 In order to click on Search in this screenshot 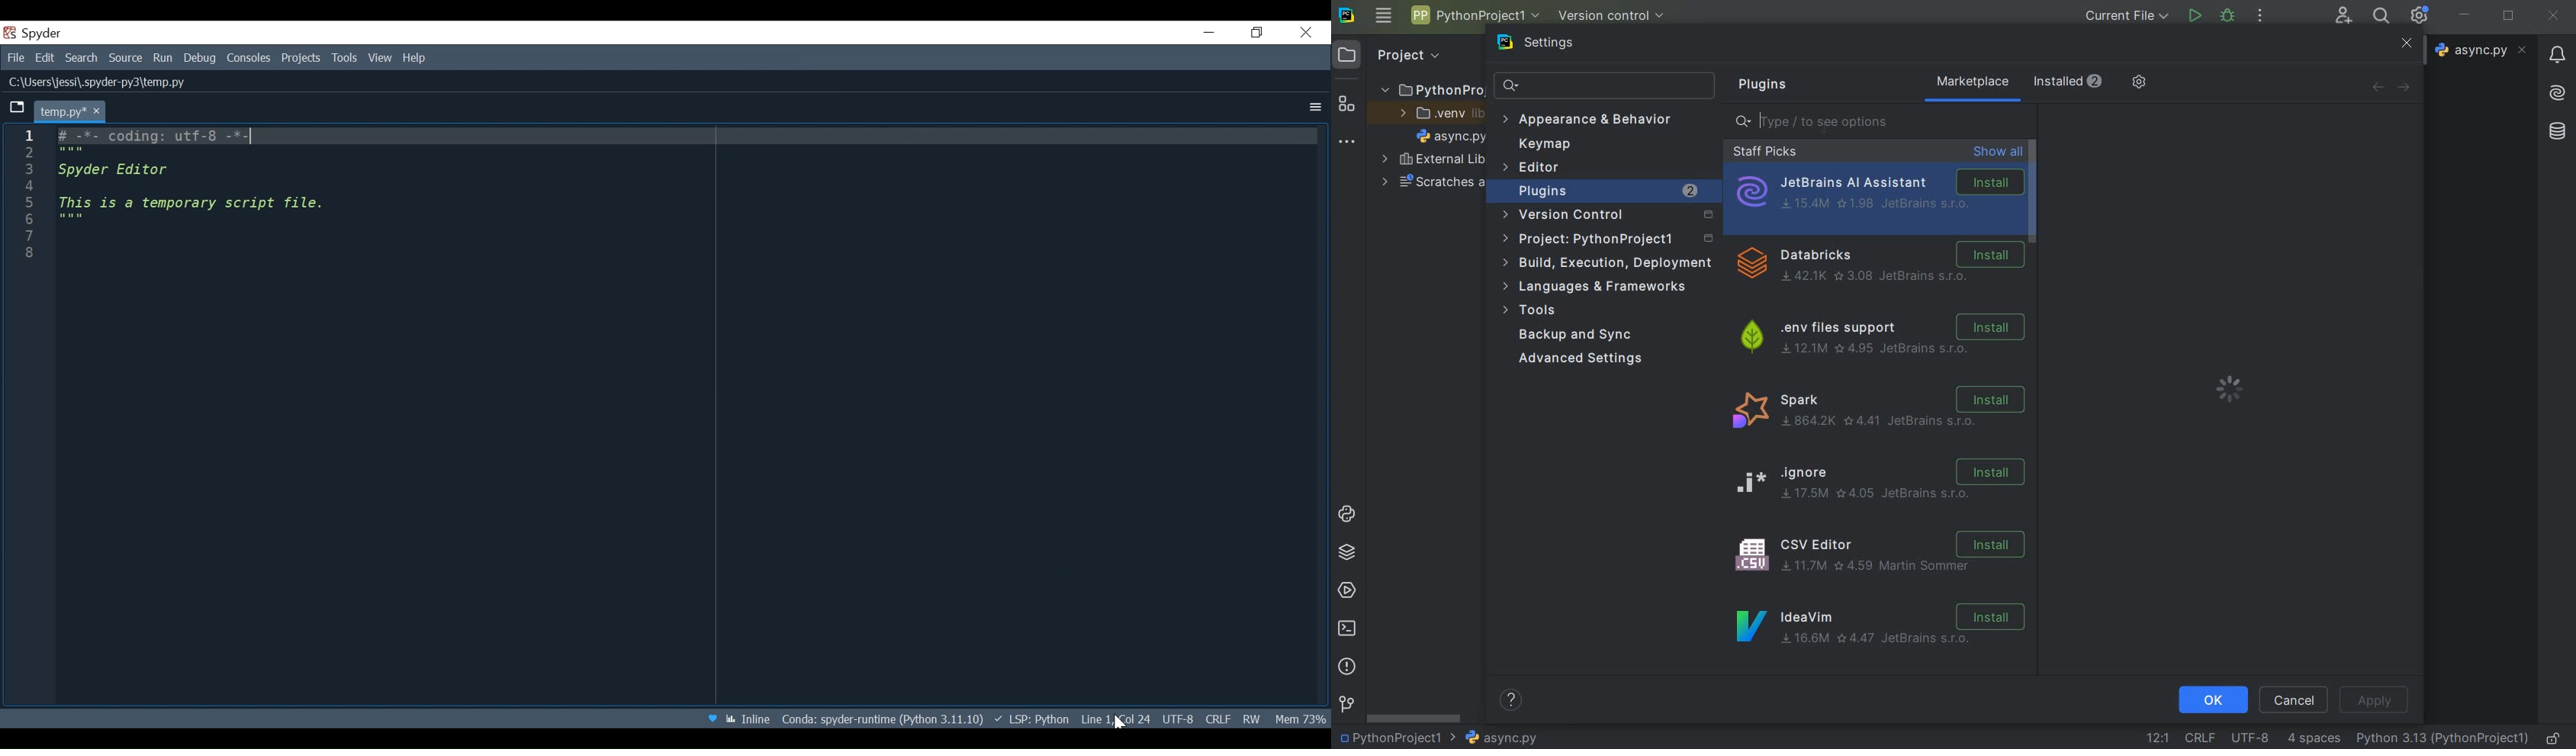, I will do `click(81, 58)`.